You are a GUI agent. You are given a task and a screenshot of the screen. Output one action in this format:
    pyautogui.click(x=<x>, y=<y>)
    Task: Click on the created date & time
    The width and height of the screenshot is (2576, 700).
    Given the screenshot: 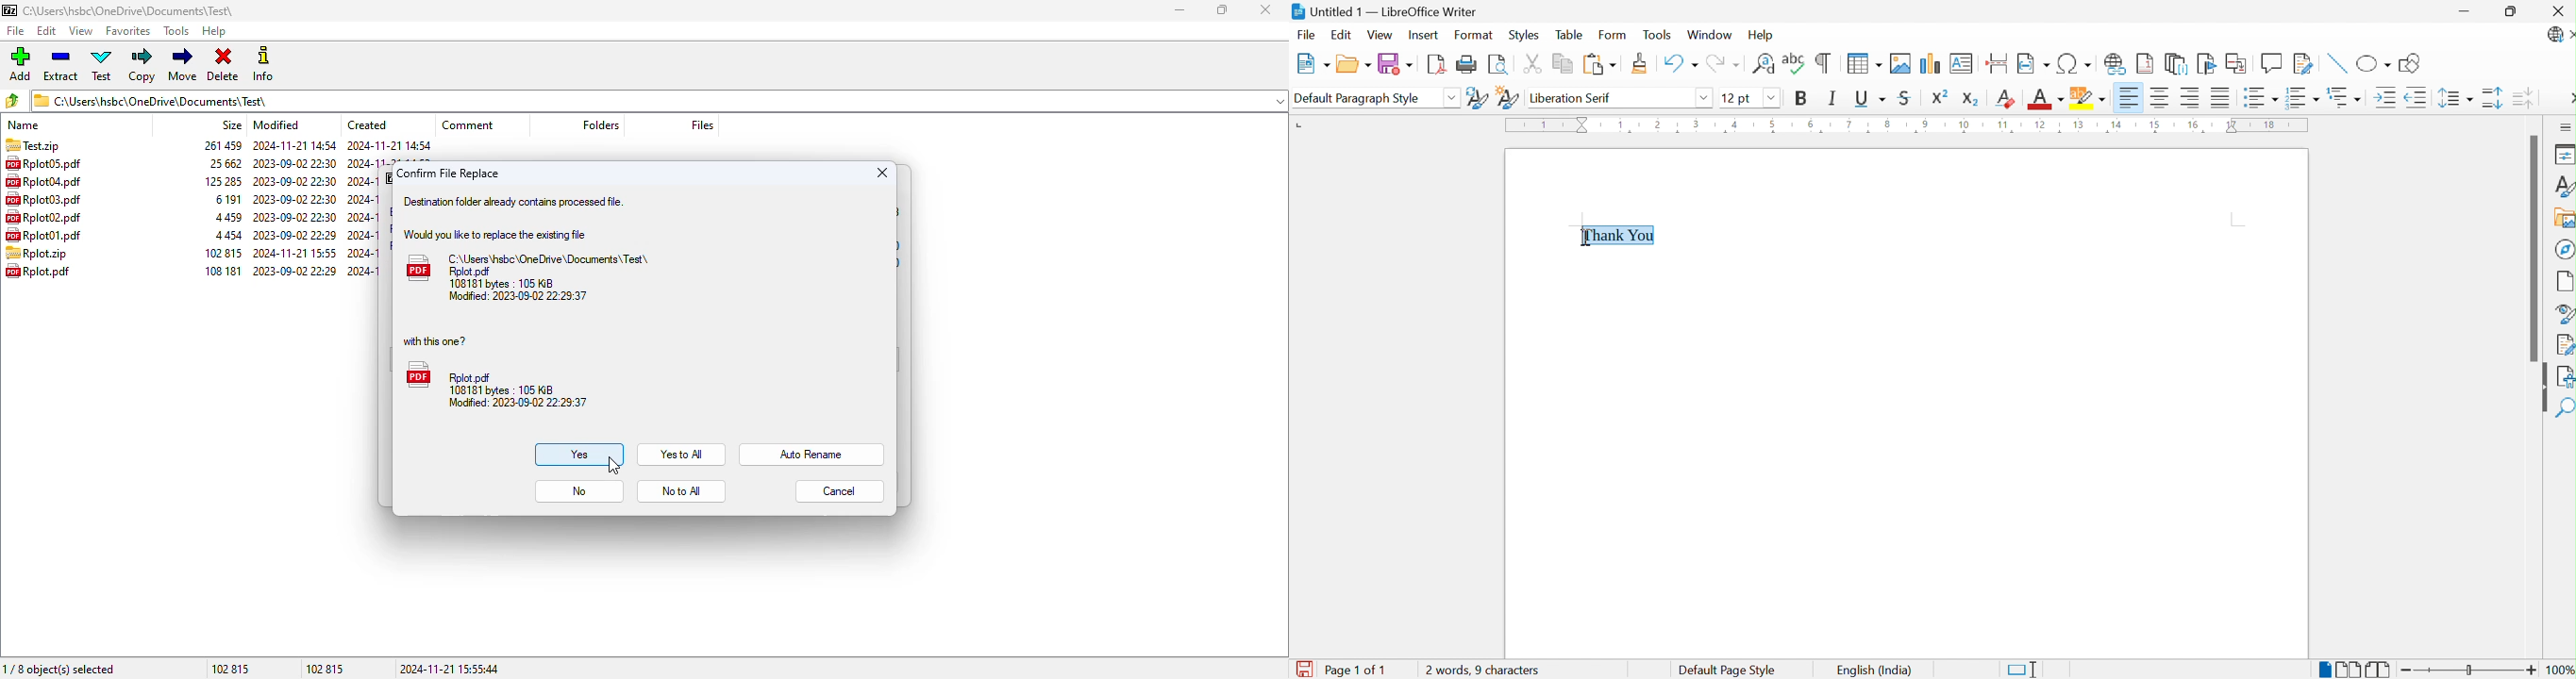 What is the action you would take?
    pyautogui.click(x=369, y=207)
    